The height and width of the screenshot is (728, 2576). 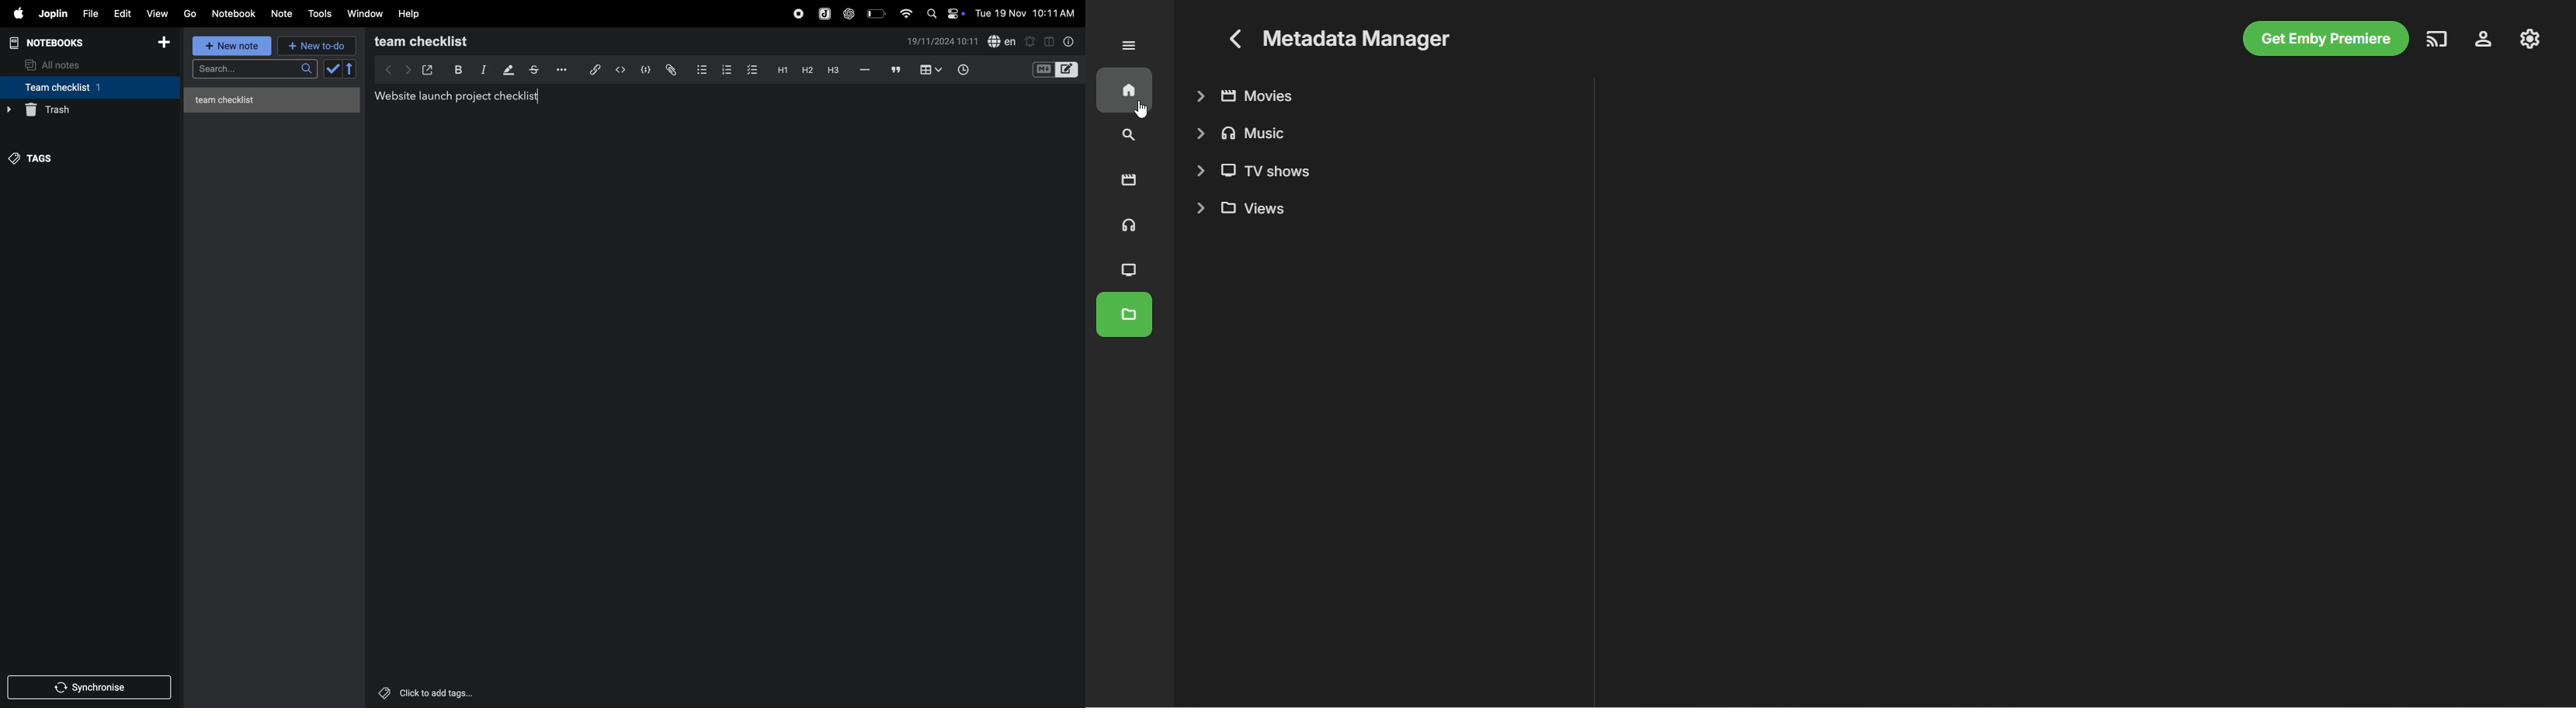 I want to click on search, so click(x=931, y=13).